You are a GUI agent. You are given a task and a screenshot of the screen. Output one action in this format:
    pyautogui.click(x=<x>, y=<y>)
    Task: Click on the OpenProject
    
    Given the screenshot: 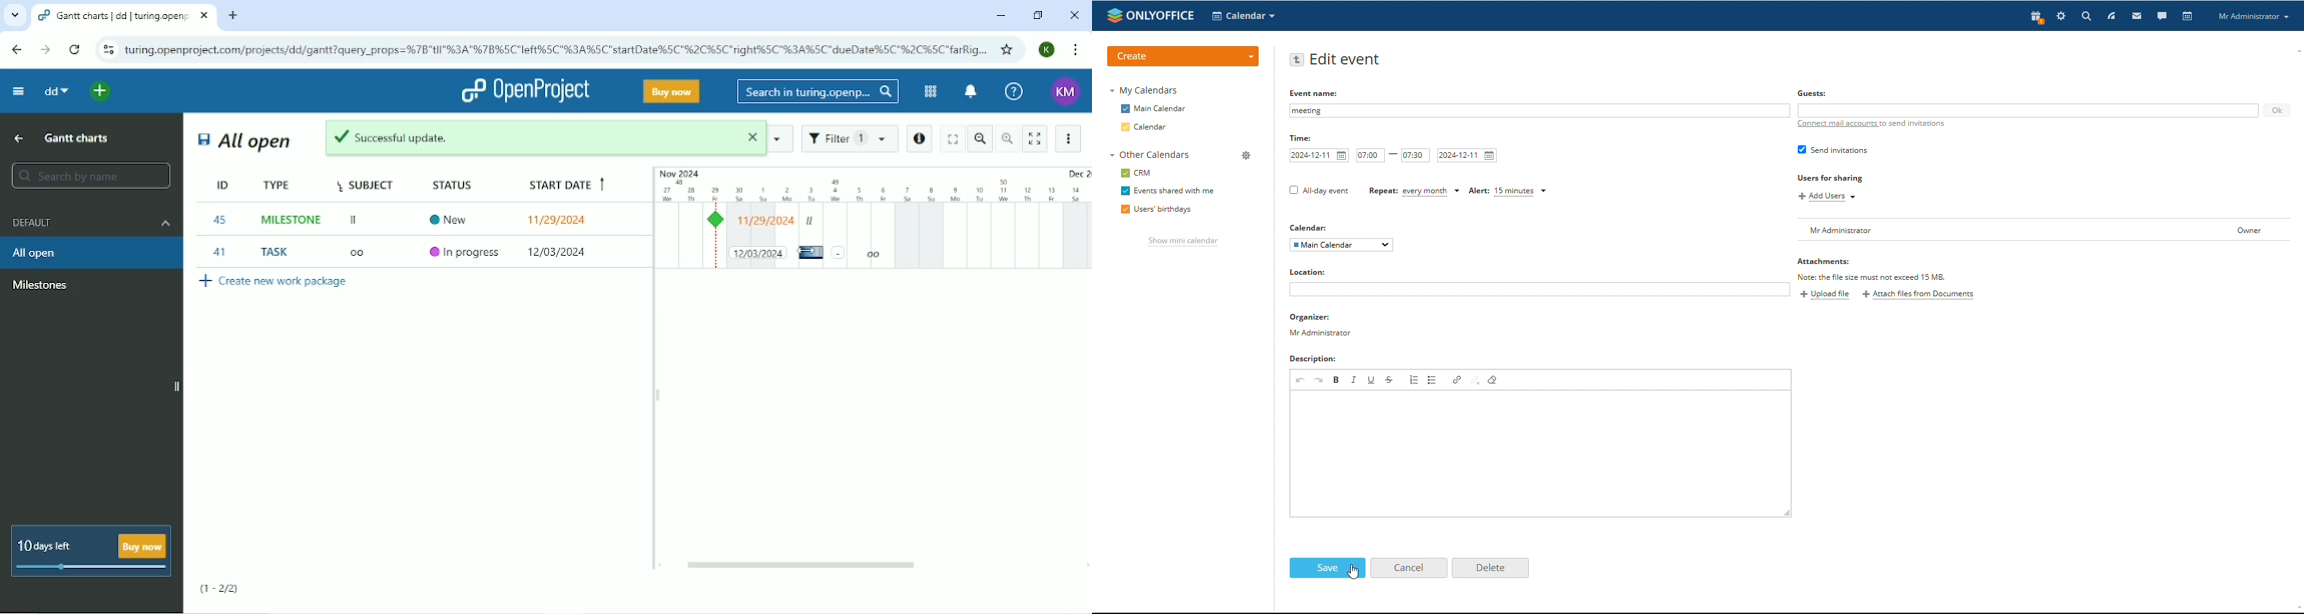 What is the action you would take?
    pyautogui.click(x=525, y=91)
    